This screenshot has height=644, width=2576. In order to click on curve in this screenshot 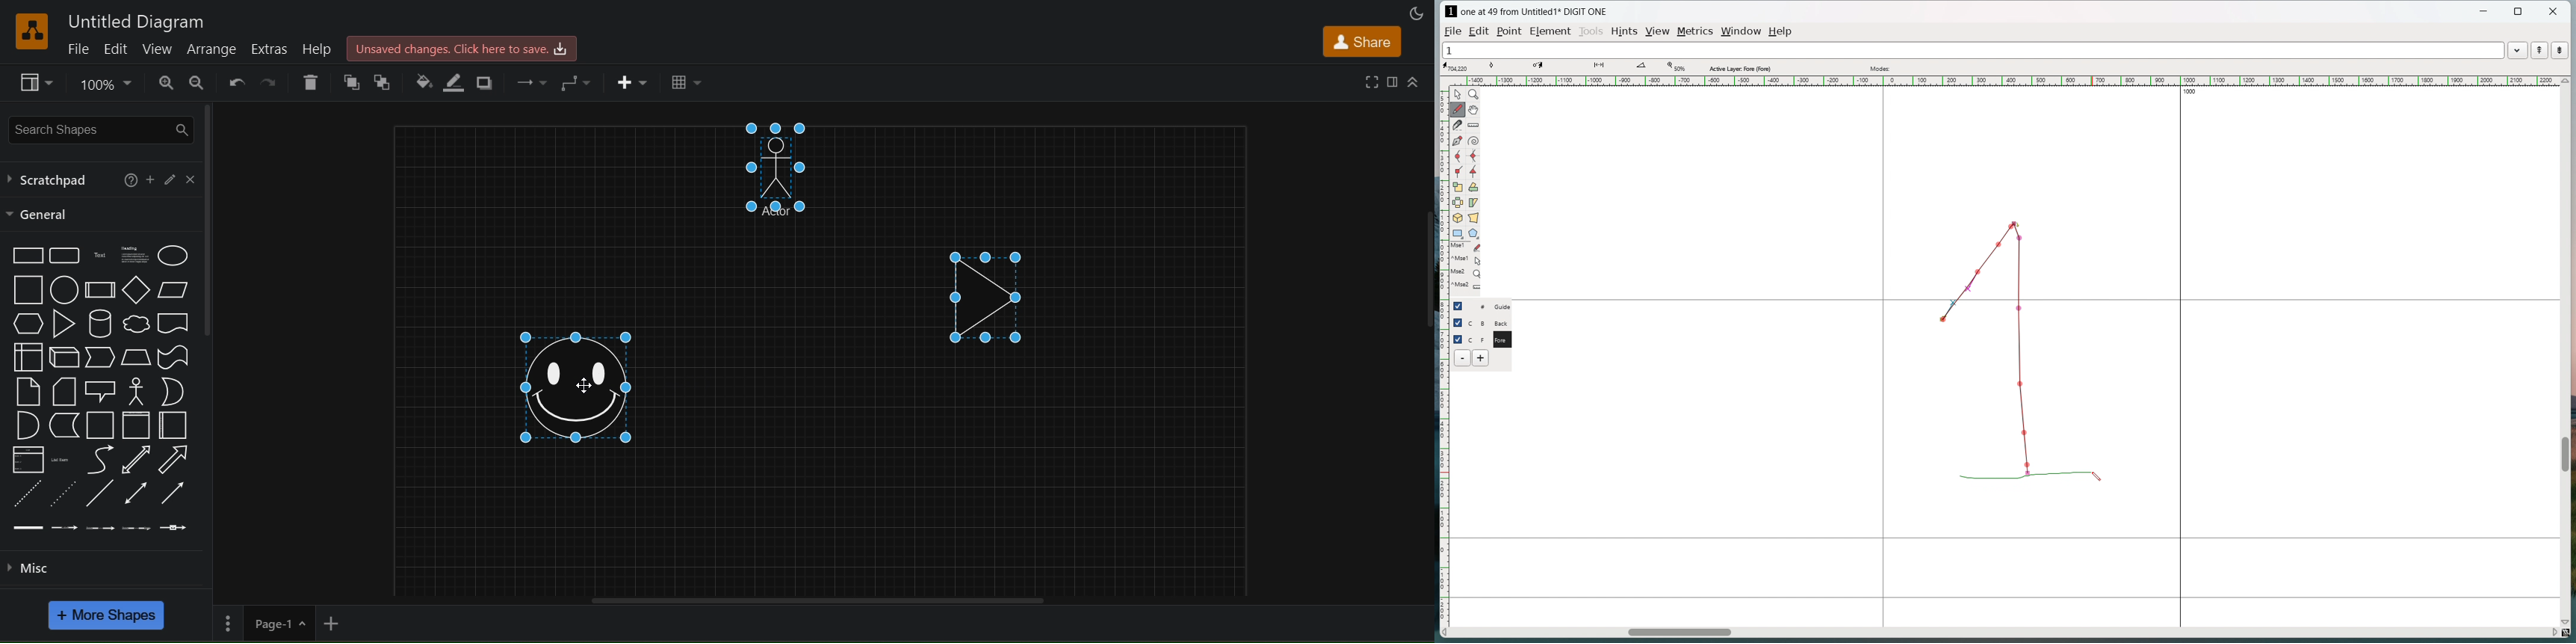, I will do `click(99, 459)`.